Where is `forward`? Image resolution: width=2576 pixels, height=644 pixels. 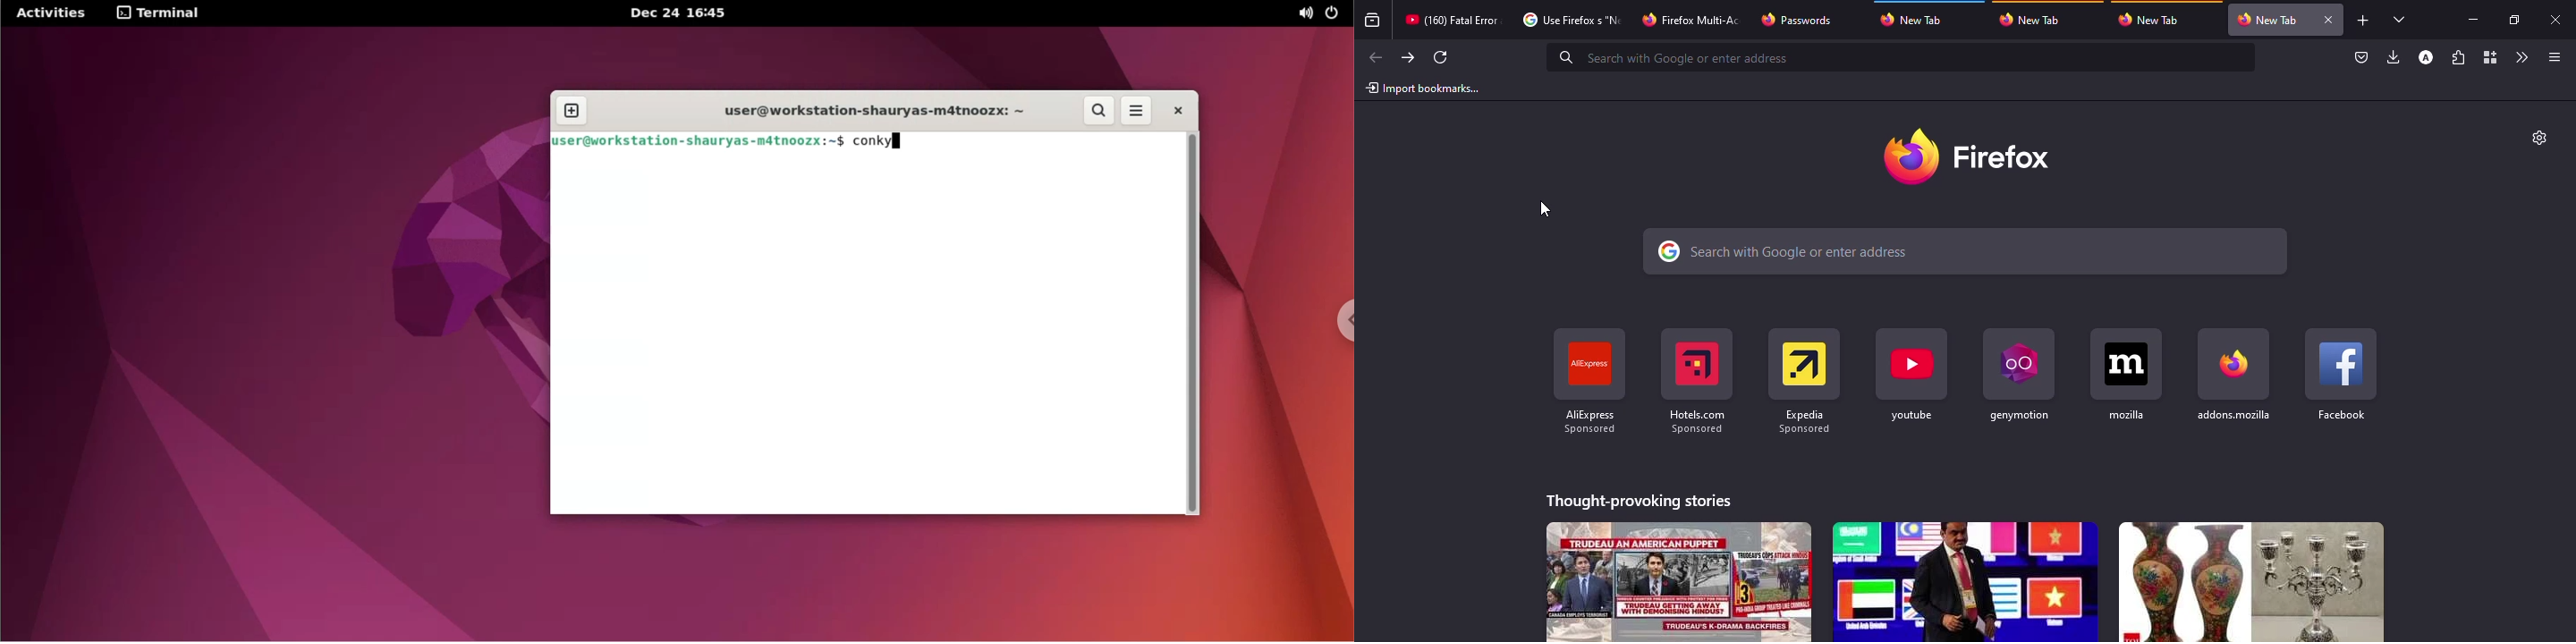 forward is located at coordinates (1406, 57).